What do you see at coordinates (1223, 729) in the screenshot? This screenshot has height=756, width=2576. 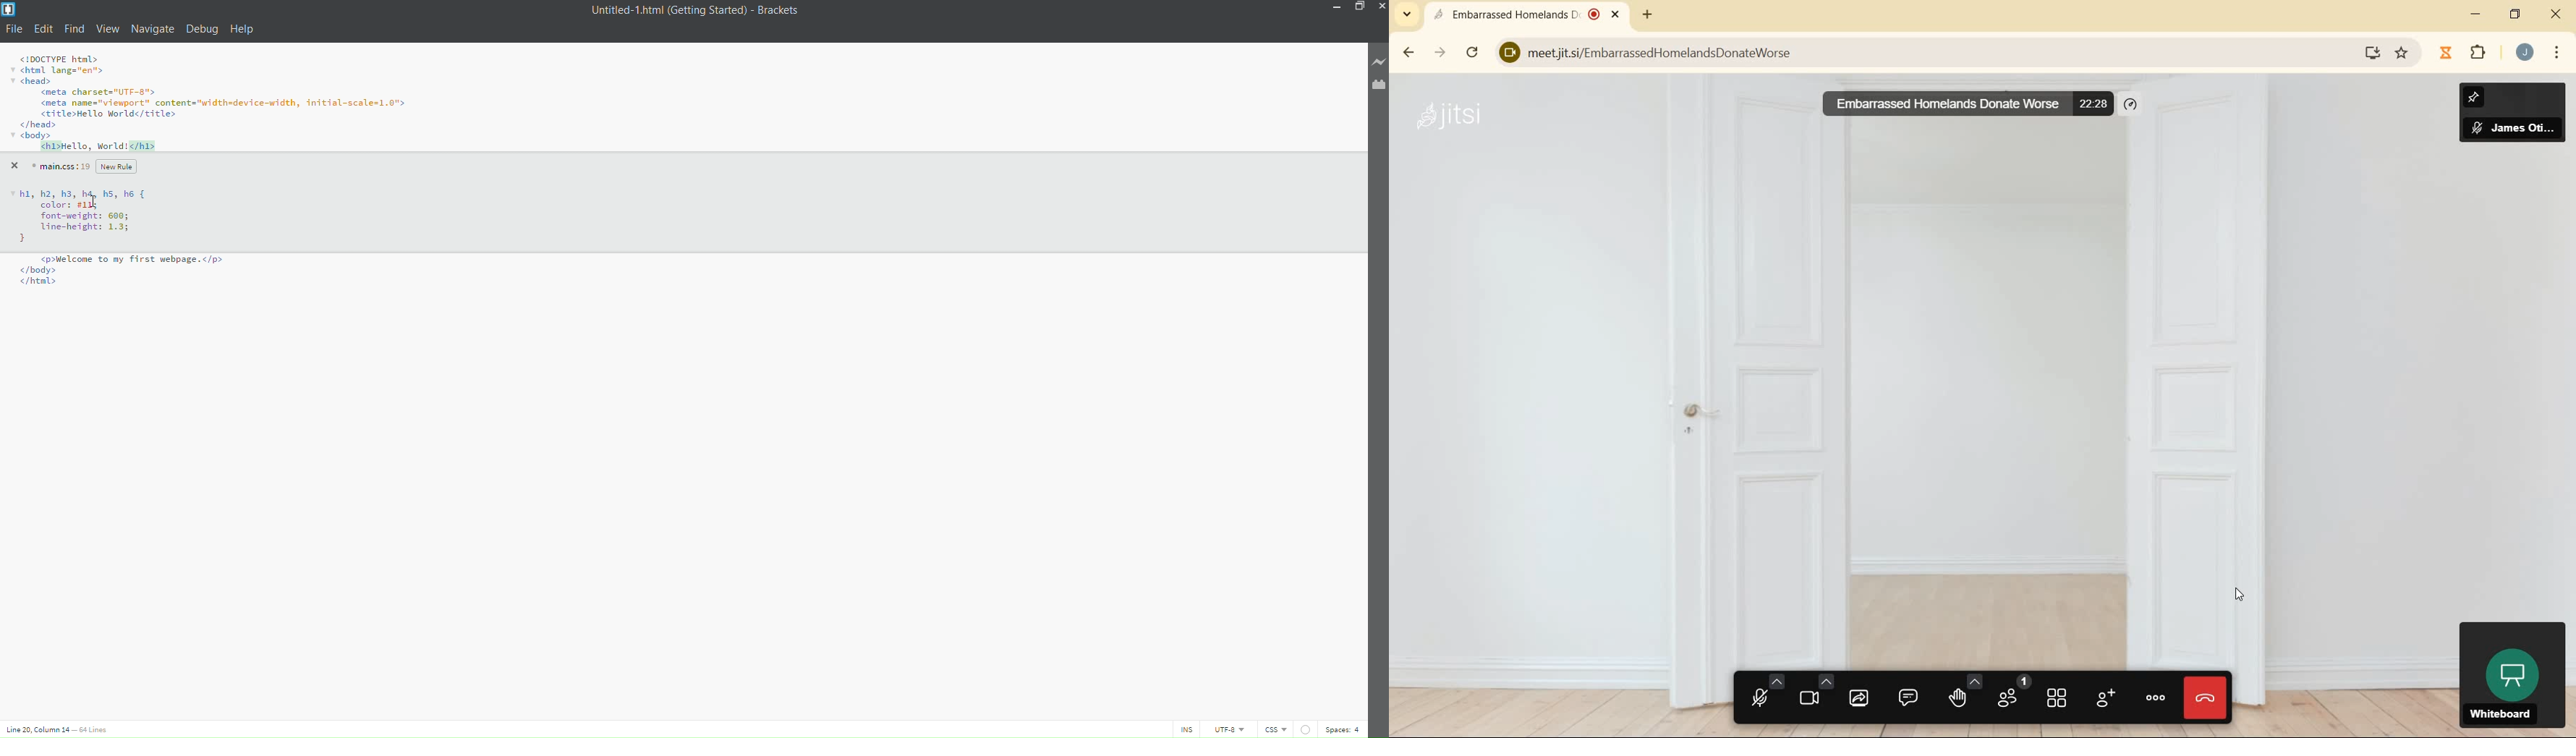 I see `utf-8` at bounding box center [1223, 729].